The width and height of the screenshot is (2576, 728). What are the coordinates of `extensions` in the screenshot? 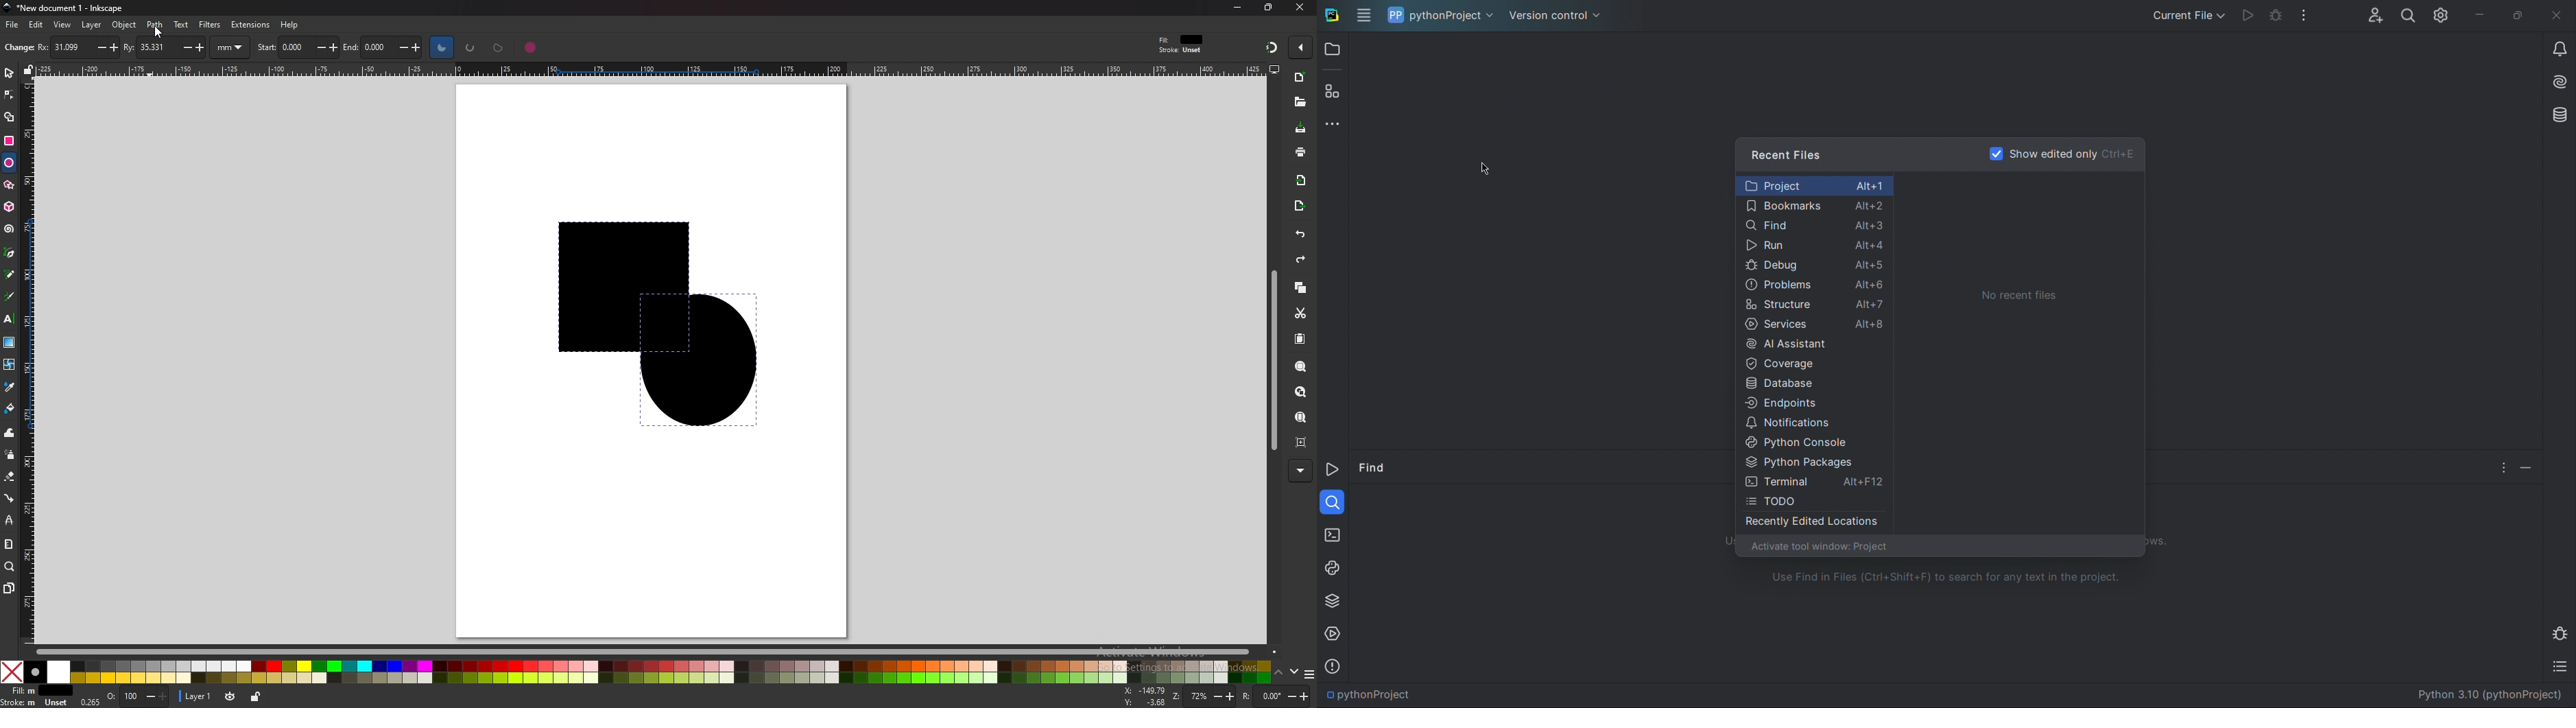 It's located at (249, 25).